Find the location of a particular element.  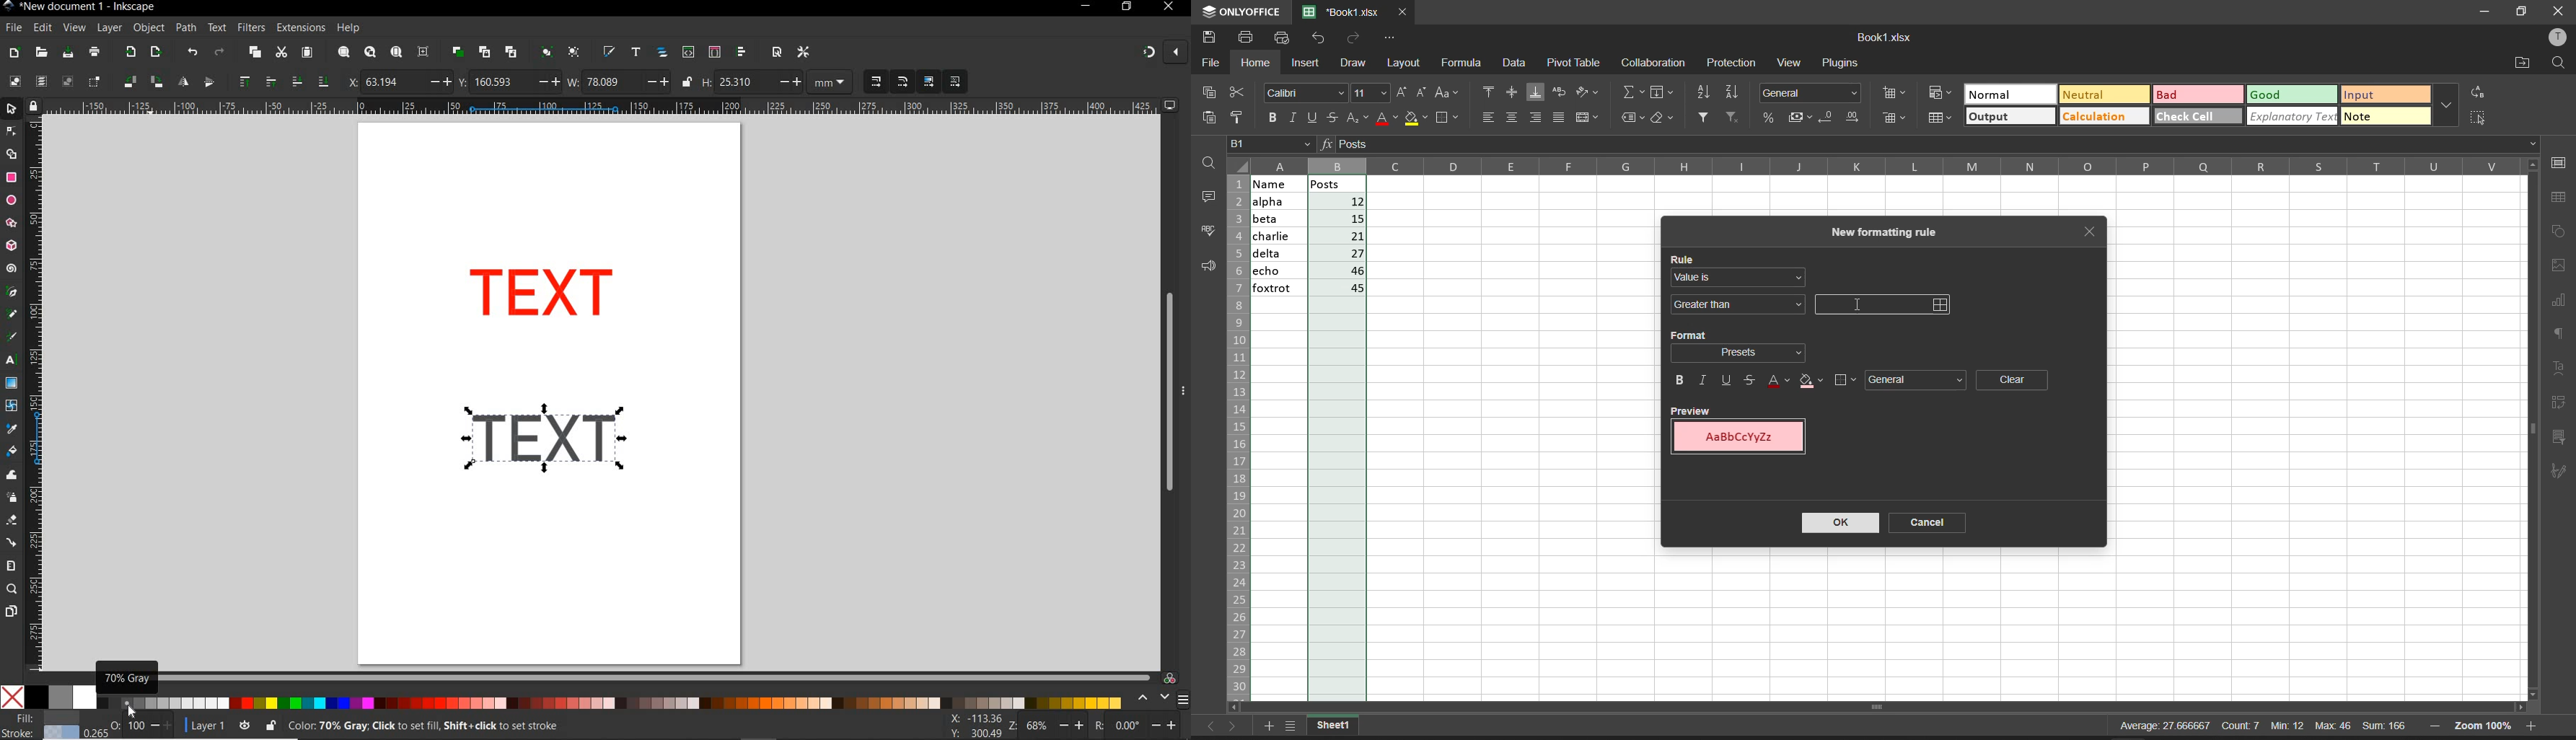

undo is located at coordinates (1319, 38).